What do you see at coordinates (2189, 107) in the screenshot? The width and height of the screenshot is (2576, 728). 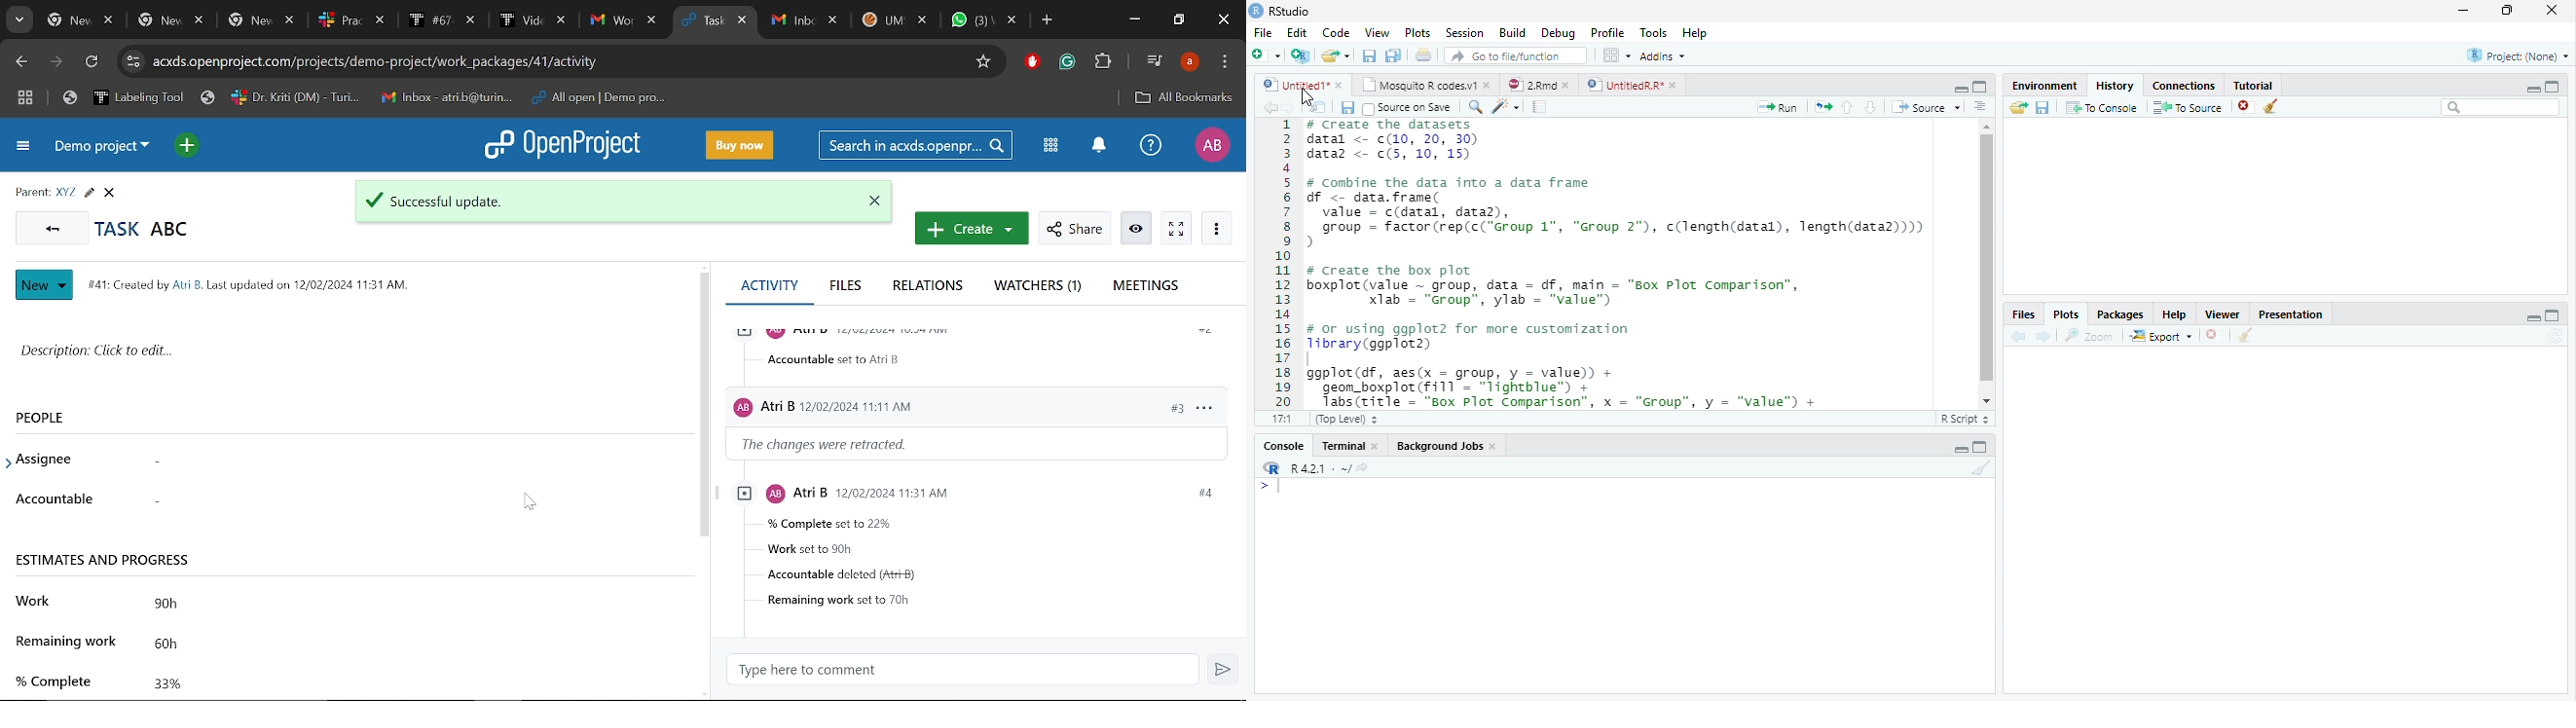 I see `To Source` at bounding box center [2189, 107].